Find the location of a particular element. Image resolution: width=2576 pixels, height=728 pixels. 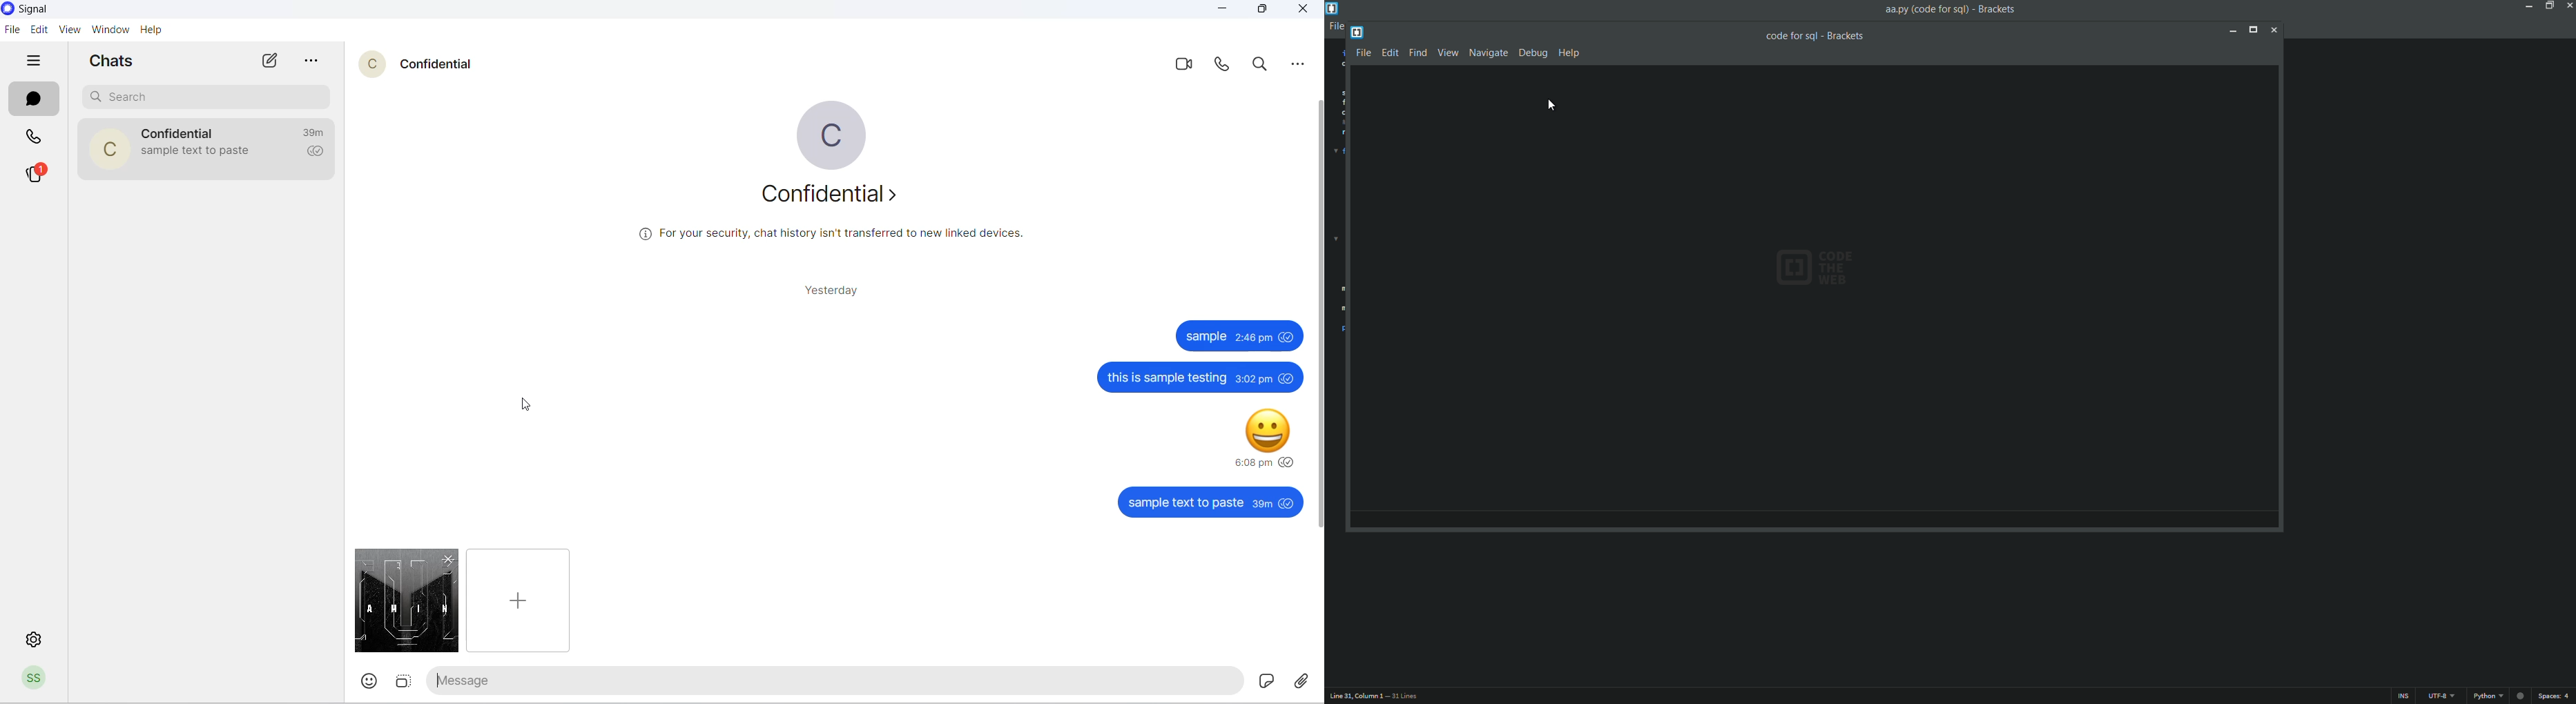

profile picture is located at coordinates (103, 150).